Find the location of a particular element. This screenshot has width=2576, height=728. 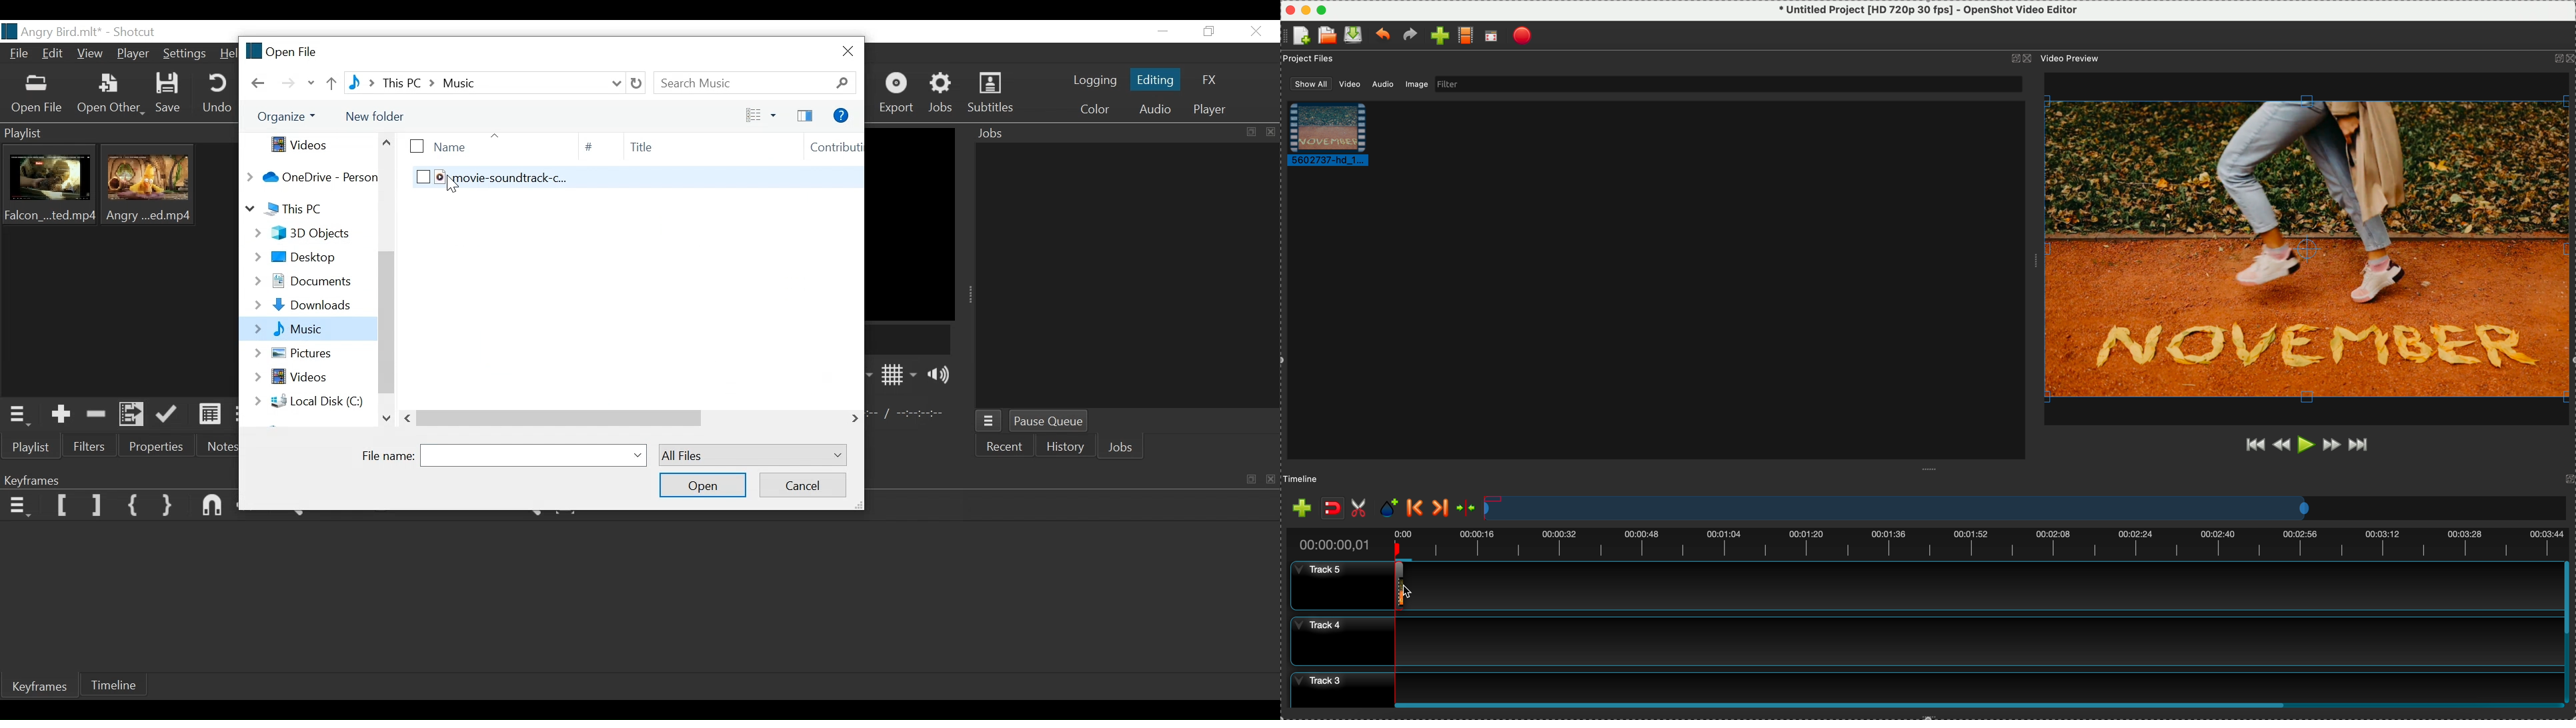

Settings is located at coordinates (186, 55).